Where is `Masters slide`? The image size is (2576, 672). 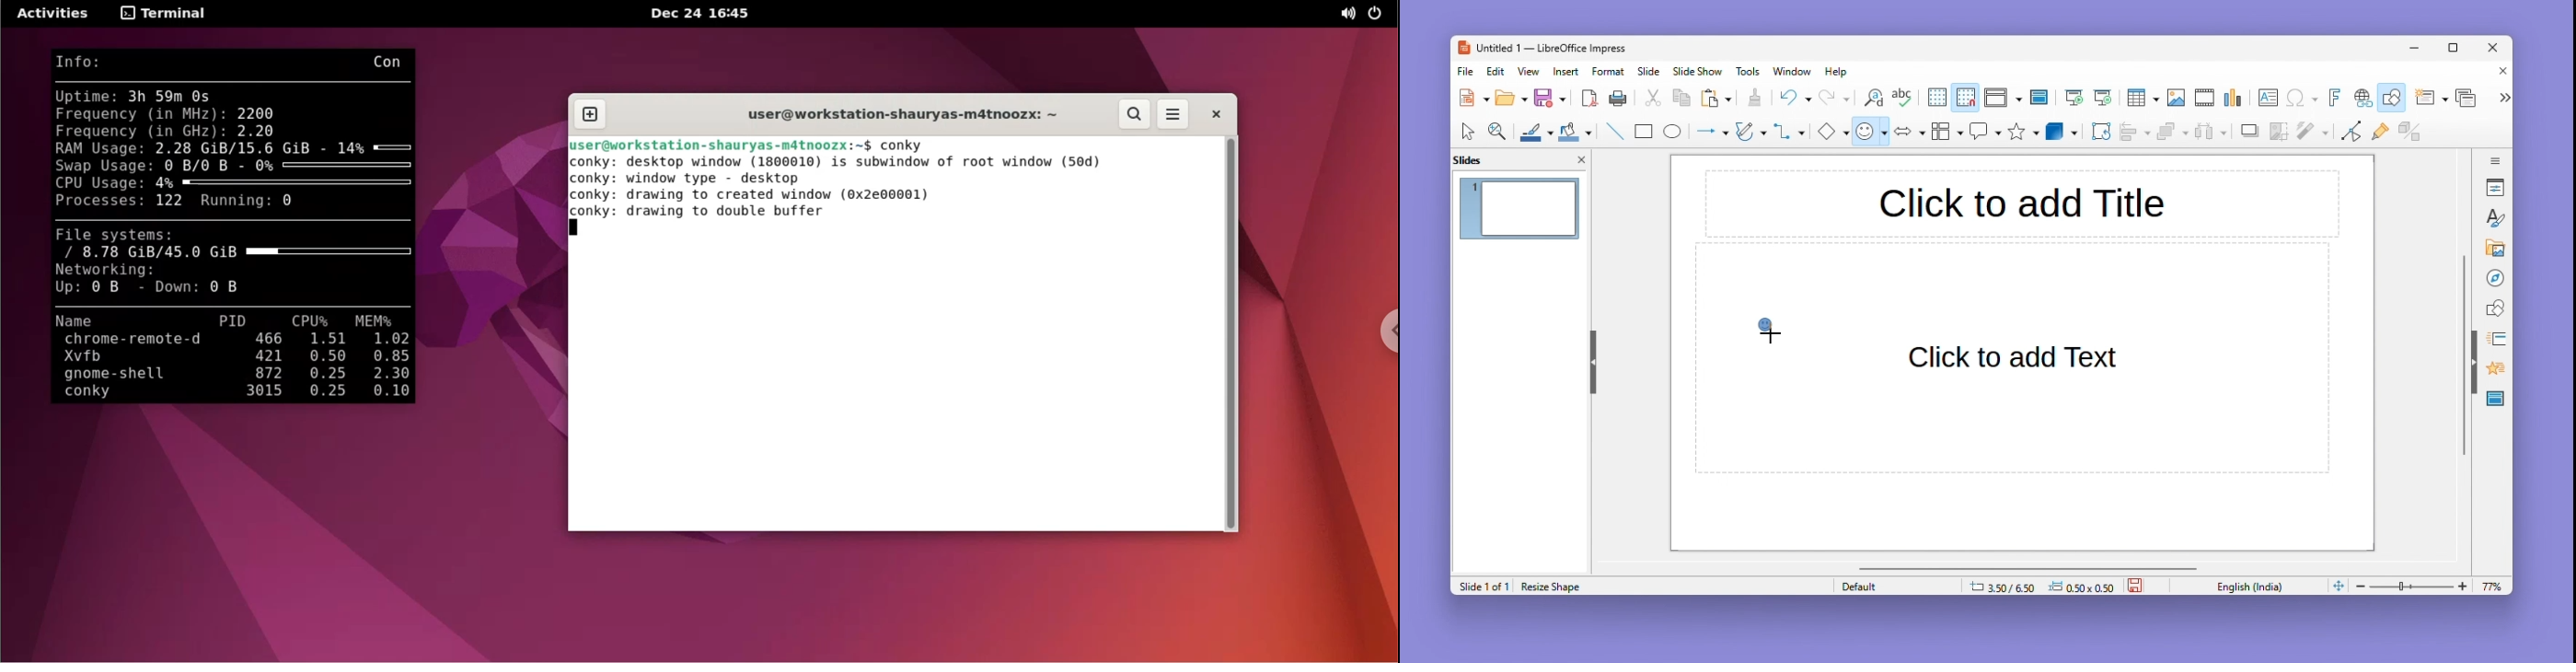
Masters slide is located at coordinates (2496, 400).